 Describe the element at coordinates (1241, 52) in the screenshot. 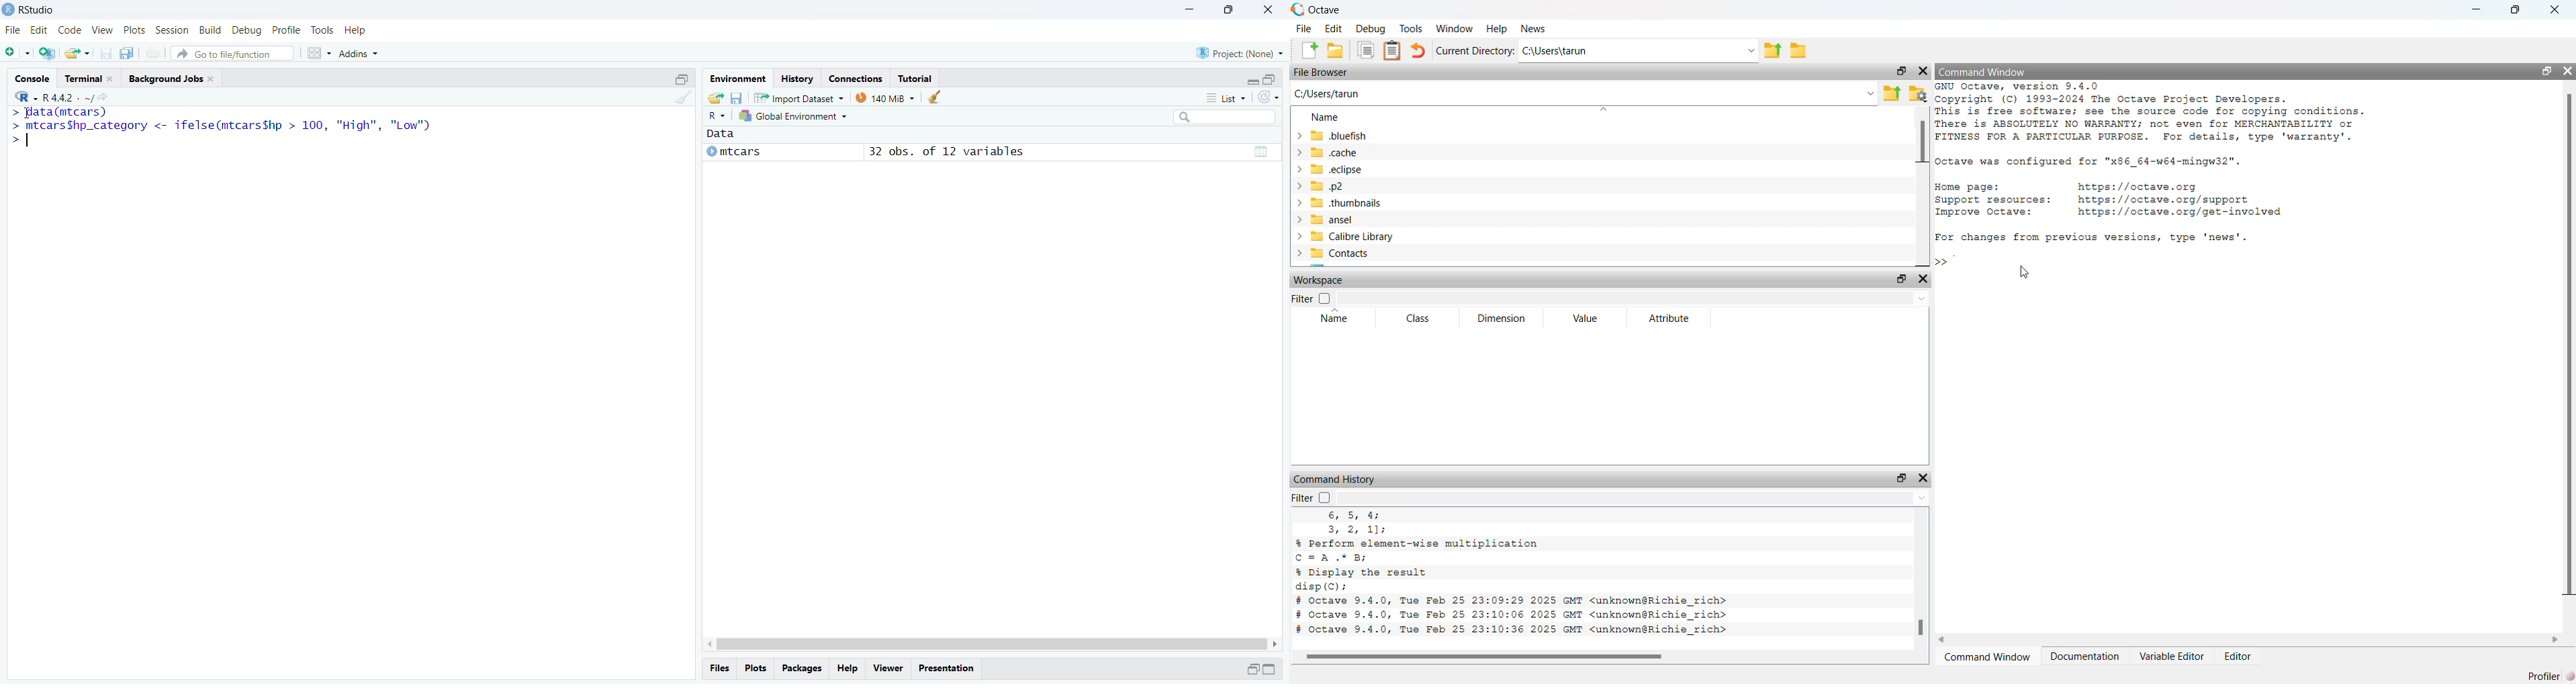

I see `Project (None)` at that location.